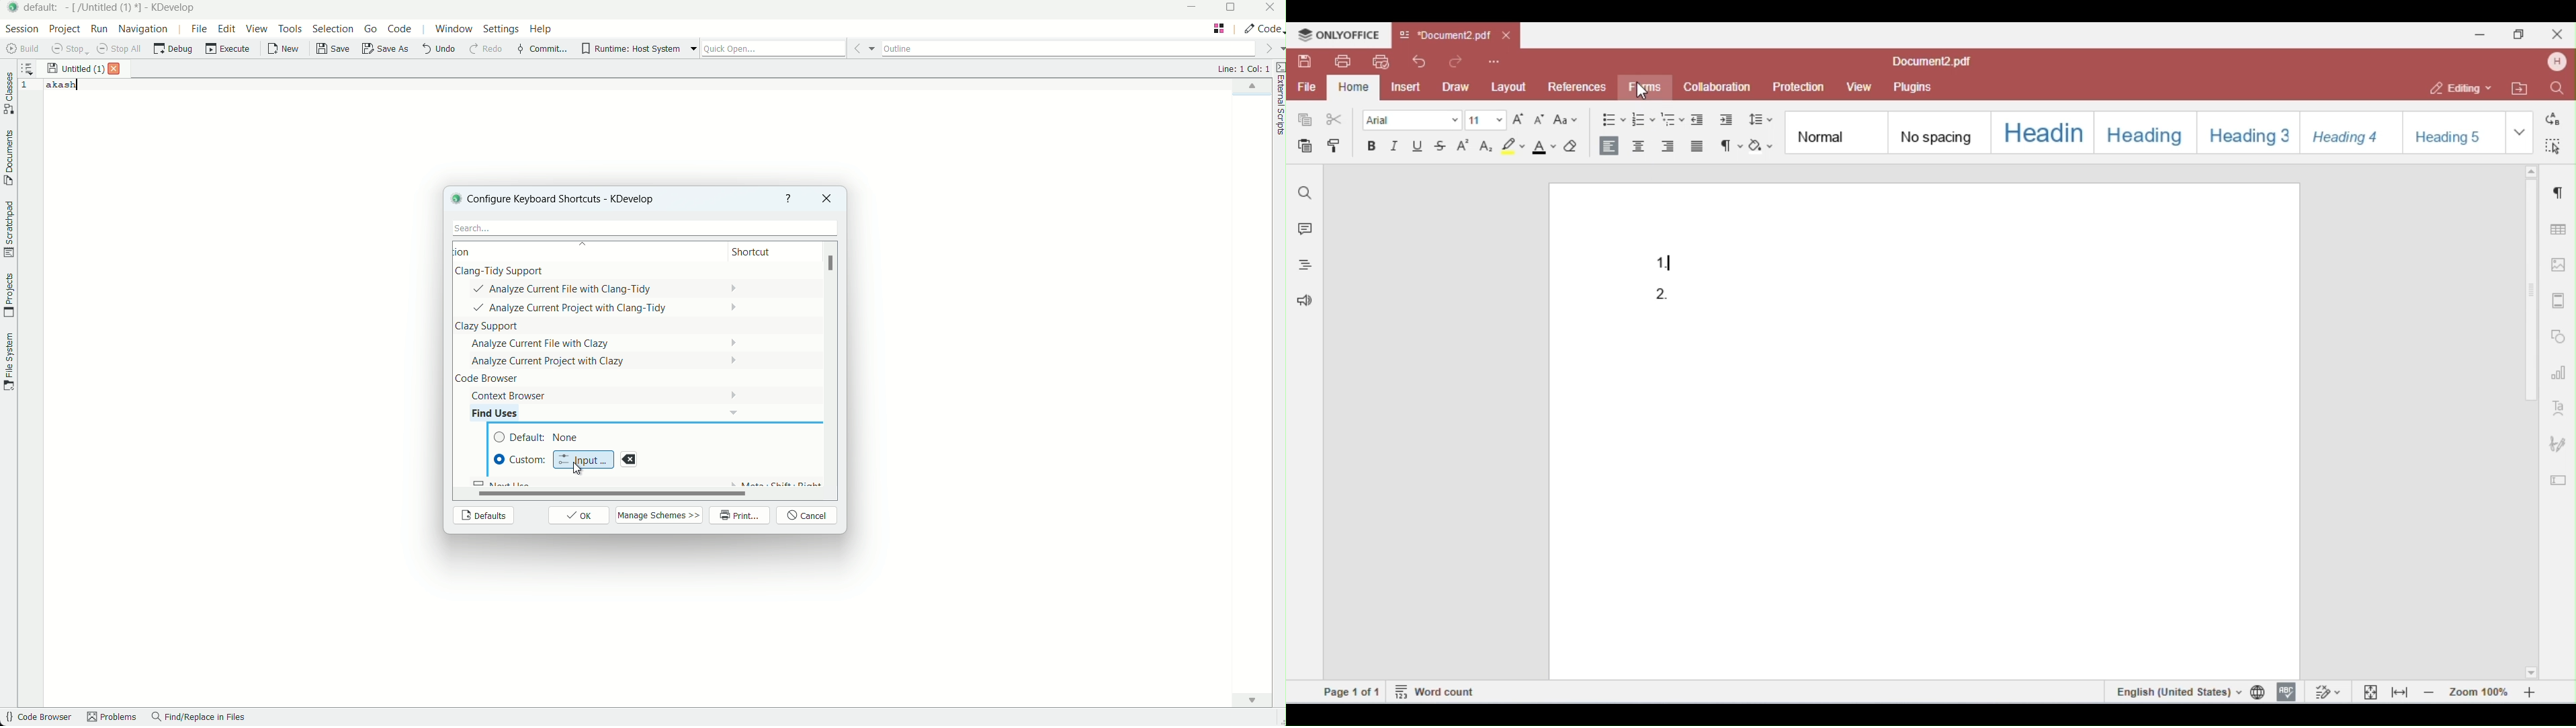 The width and height of the screenshot is (2576, 728). I want to click on run menu, so click(99, 29).